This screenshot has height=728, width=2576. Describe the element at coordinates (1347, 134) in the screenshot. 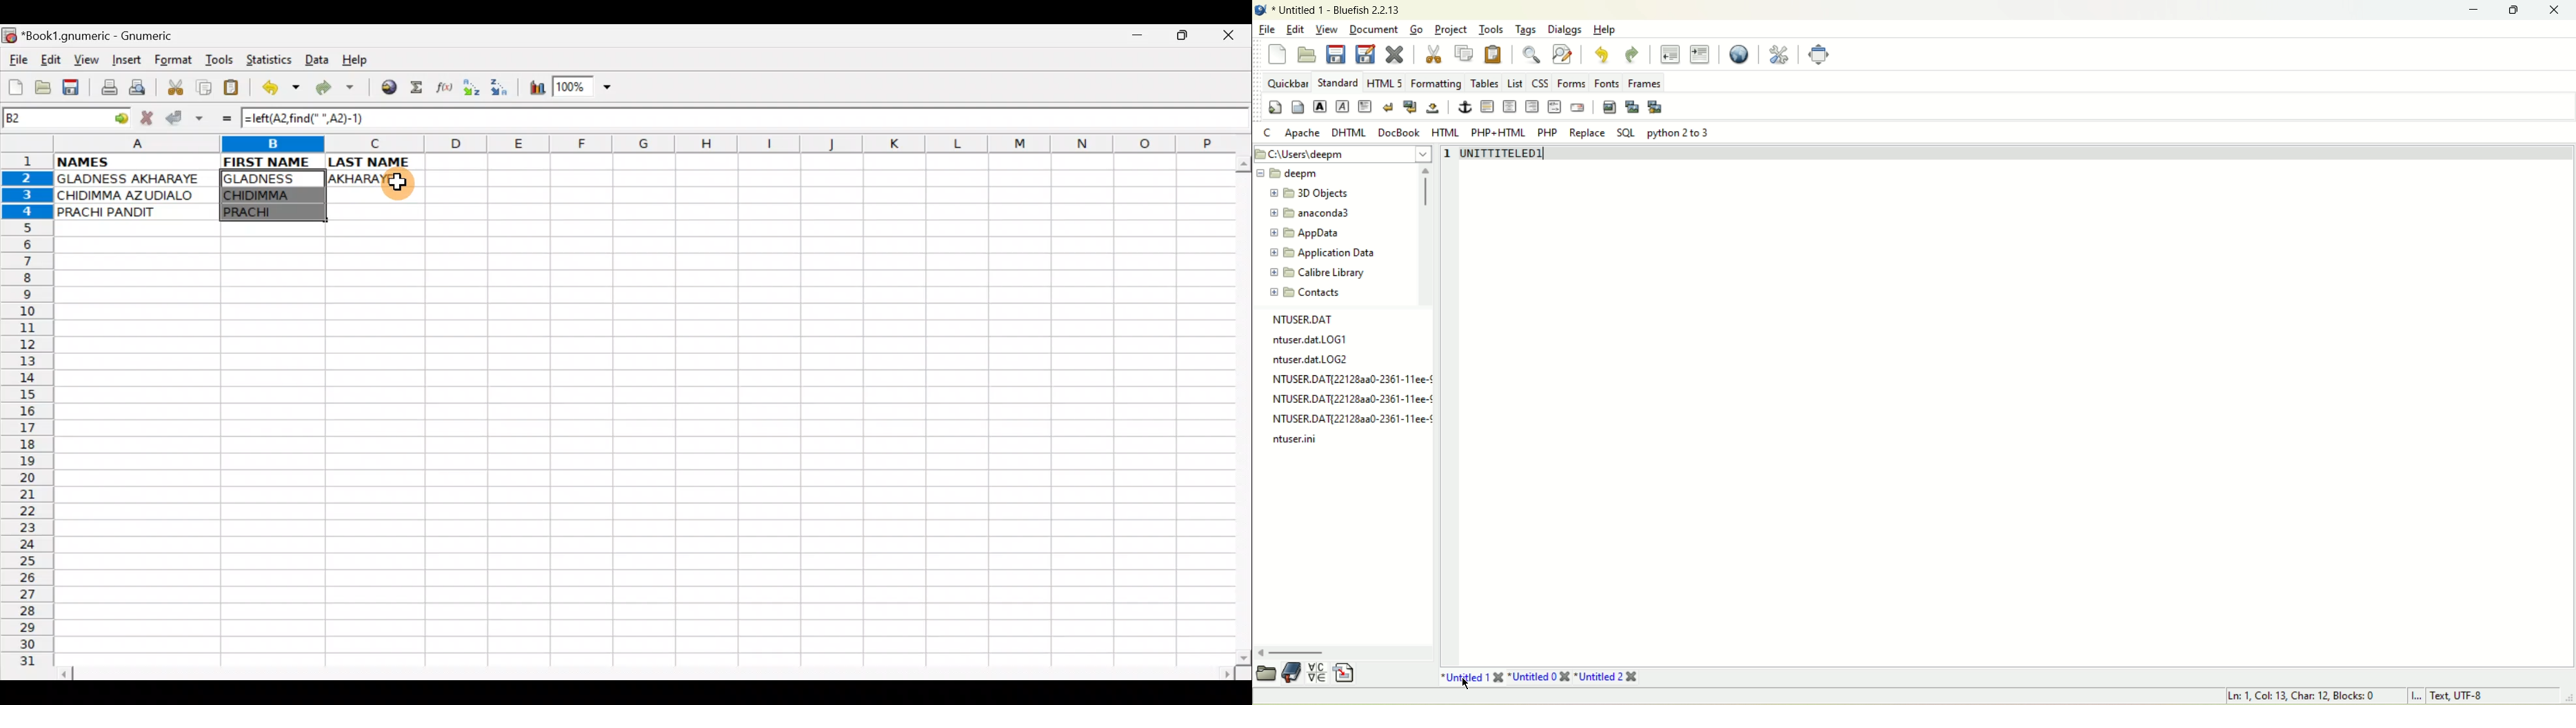

I see `DHTML` at that location.